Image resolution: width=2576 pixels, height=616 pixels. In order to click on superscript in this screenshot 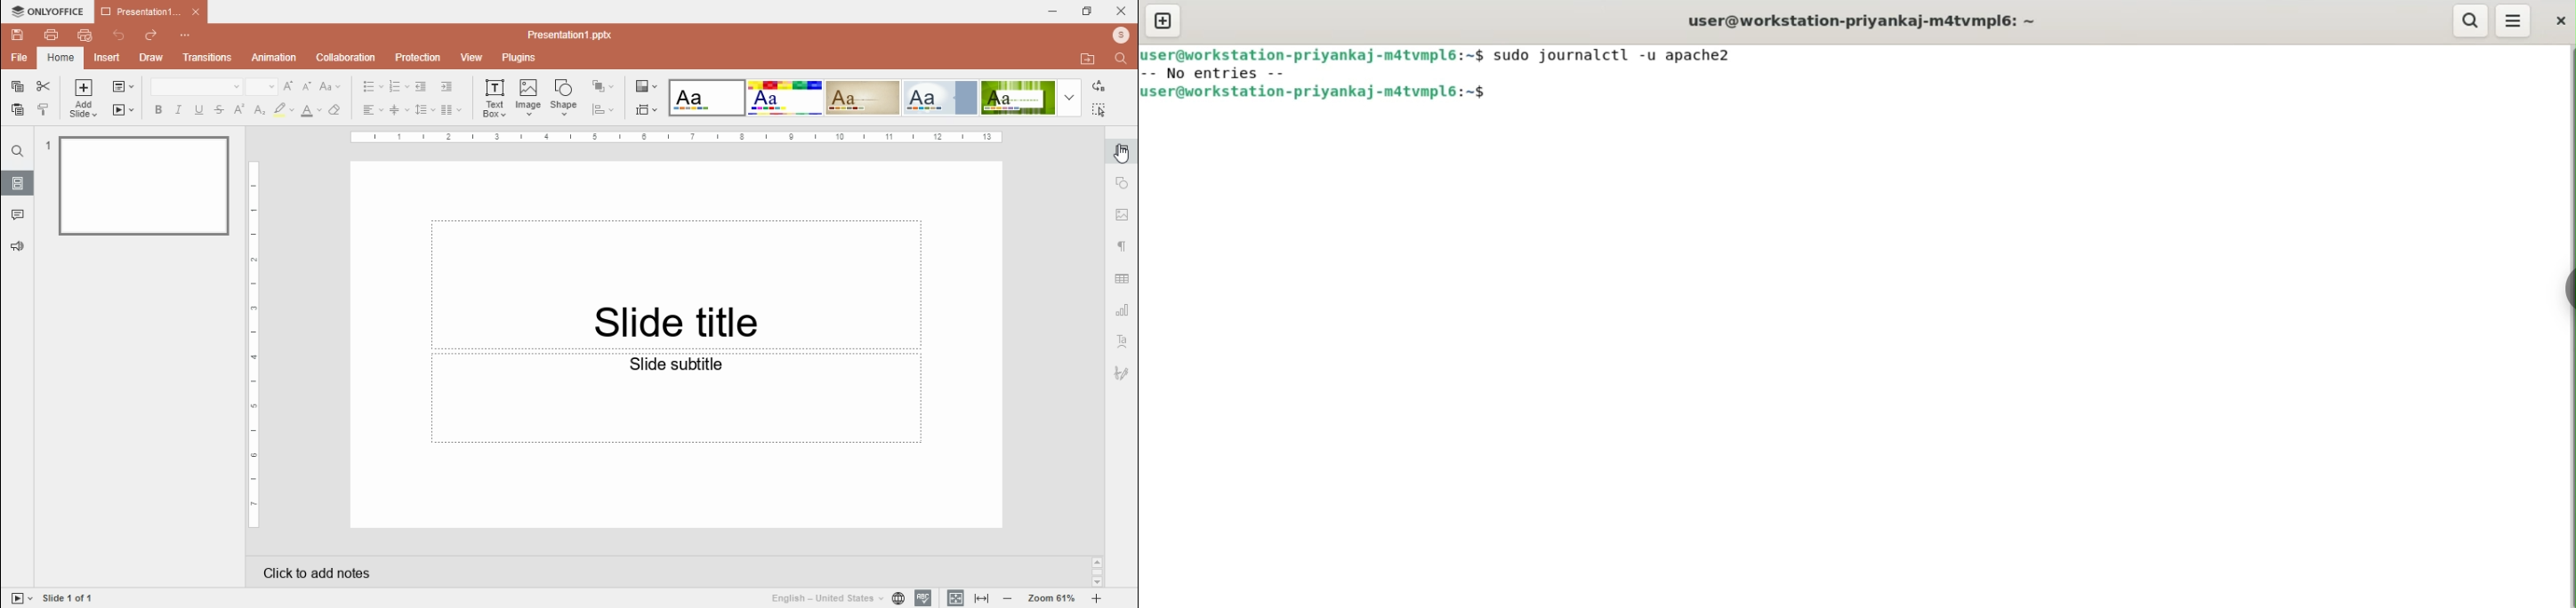, I will do `click(240, 109)`.